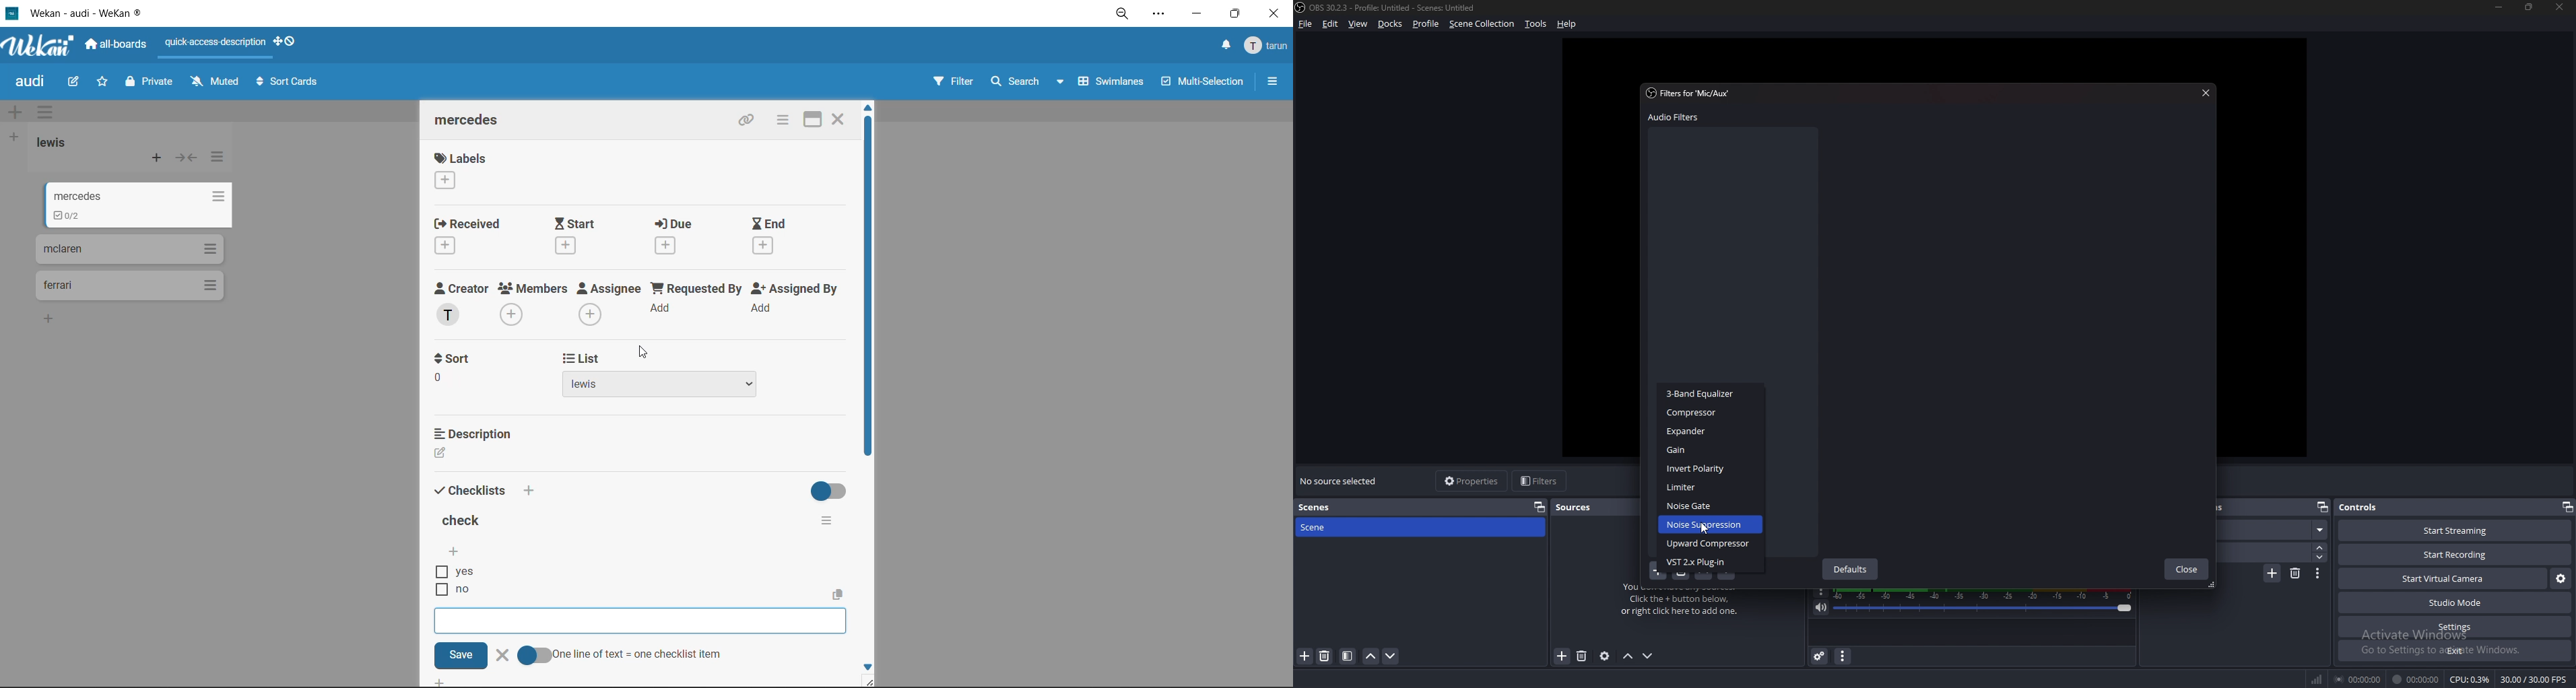 Image resolution: width=2576 pixels, height=700 pixels. I want to click on sort cards, so click(290, 84).